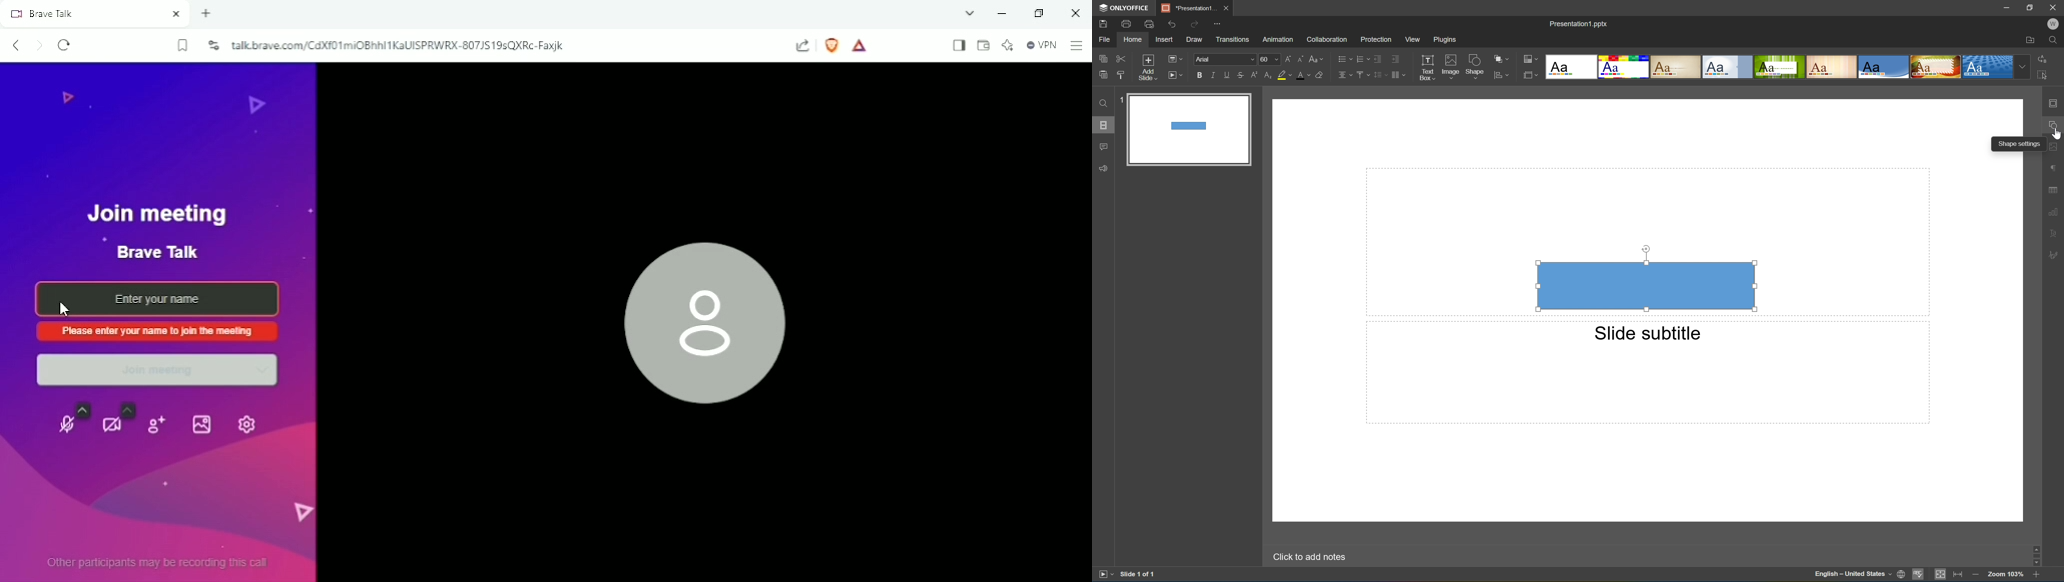 The width and height of the screenshot is (2072, 588). Describe the element at coordinates (2055, 255) in the screenshot. I see `signature settings` at that location.